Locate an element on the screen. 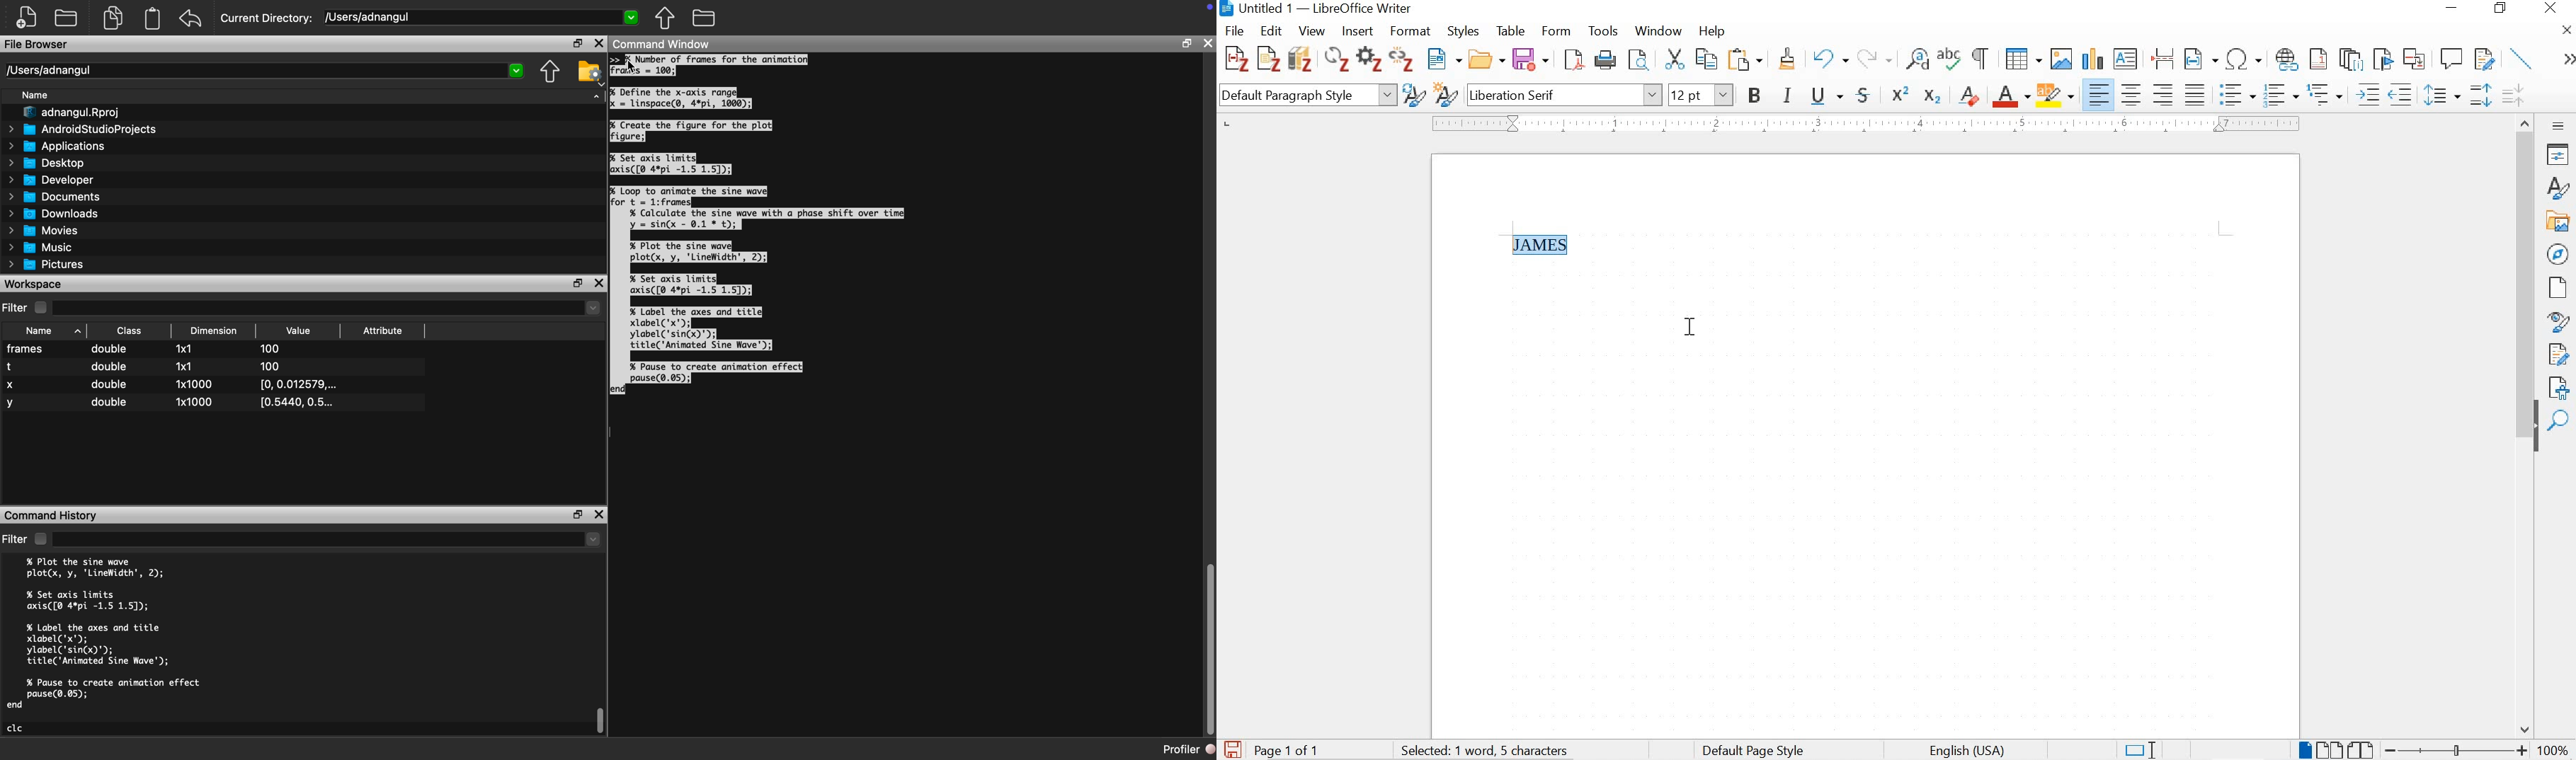  toggle ordered list is located at coordinates (2279, 96).